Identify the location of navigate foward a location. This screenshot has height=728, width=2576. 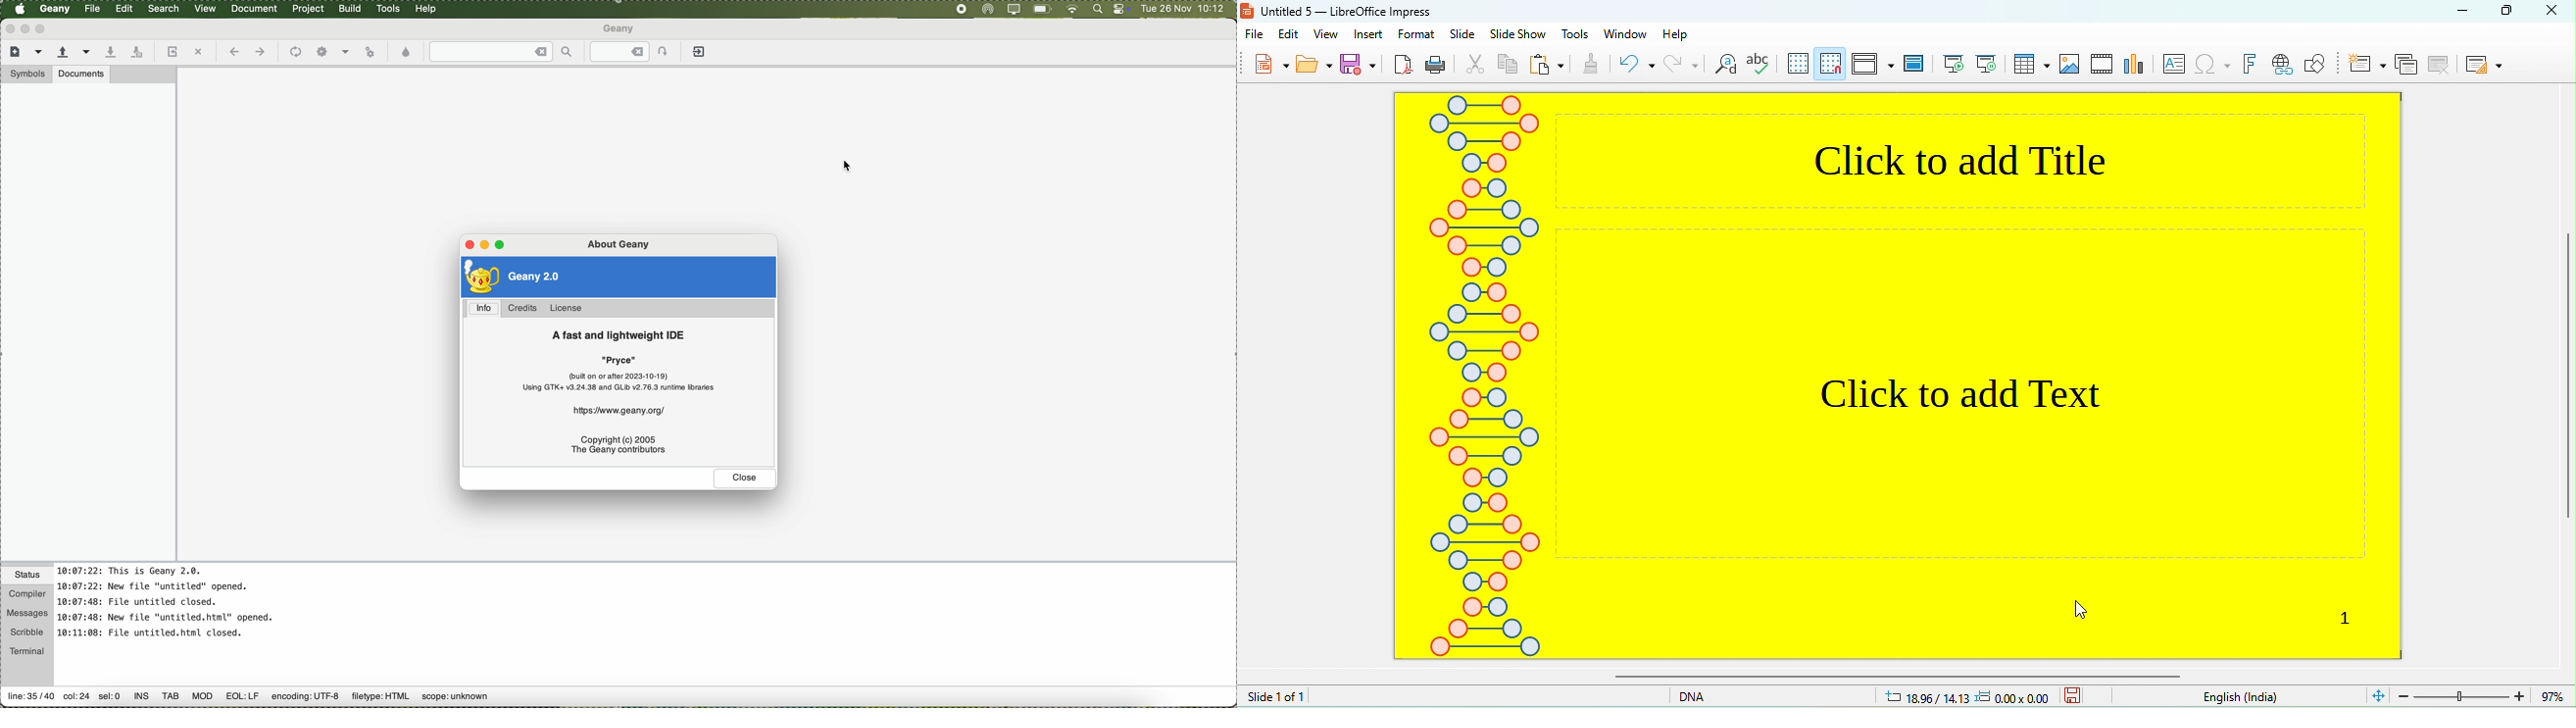
(260, 53).